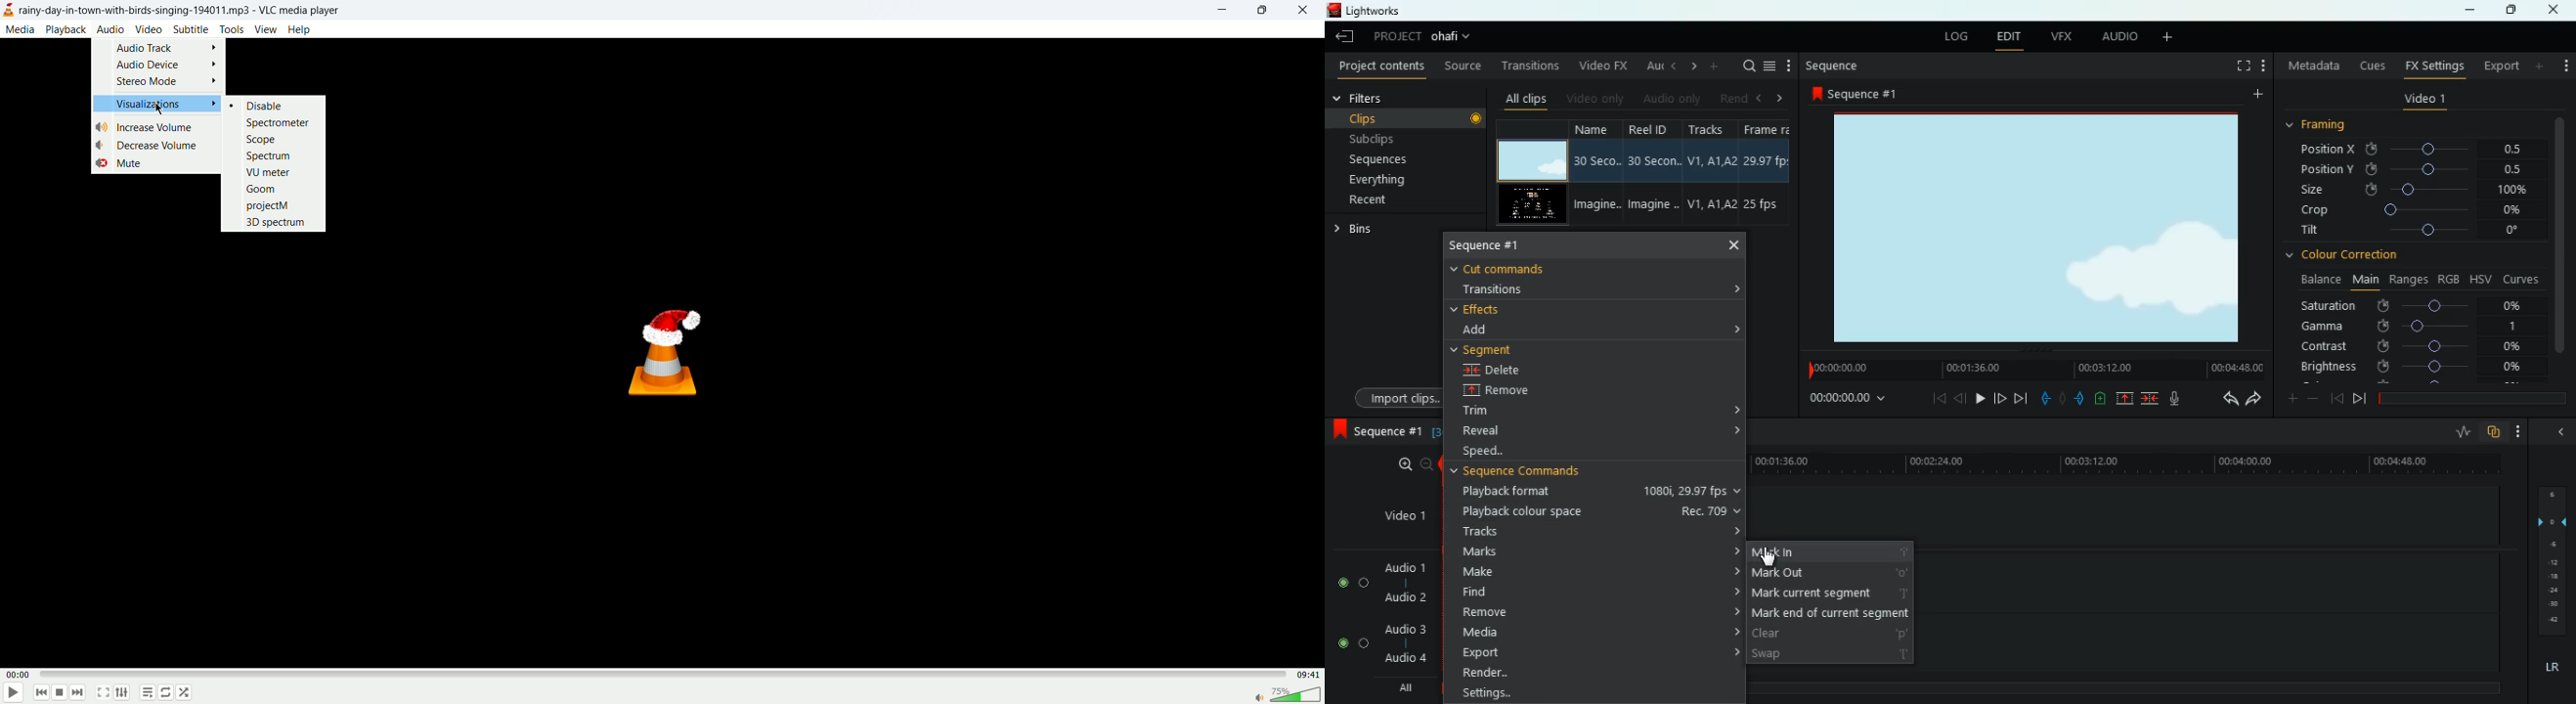 Image resolution: width=2576 pixels, height=728 pixels. Describe the element at coordinates (2551, 492) in the screenshot. I see `6 (layer)` at that location.